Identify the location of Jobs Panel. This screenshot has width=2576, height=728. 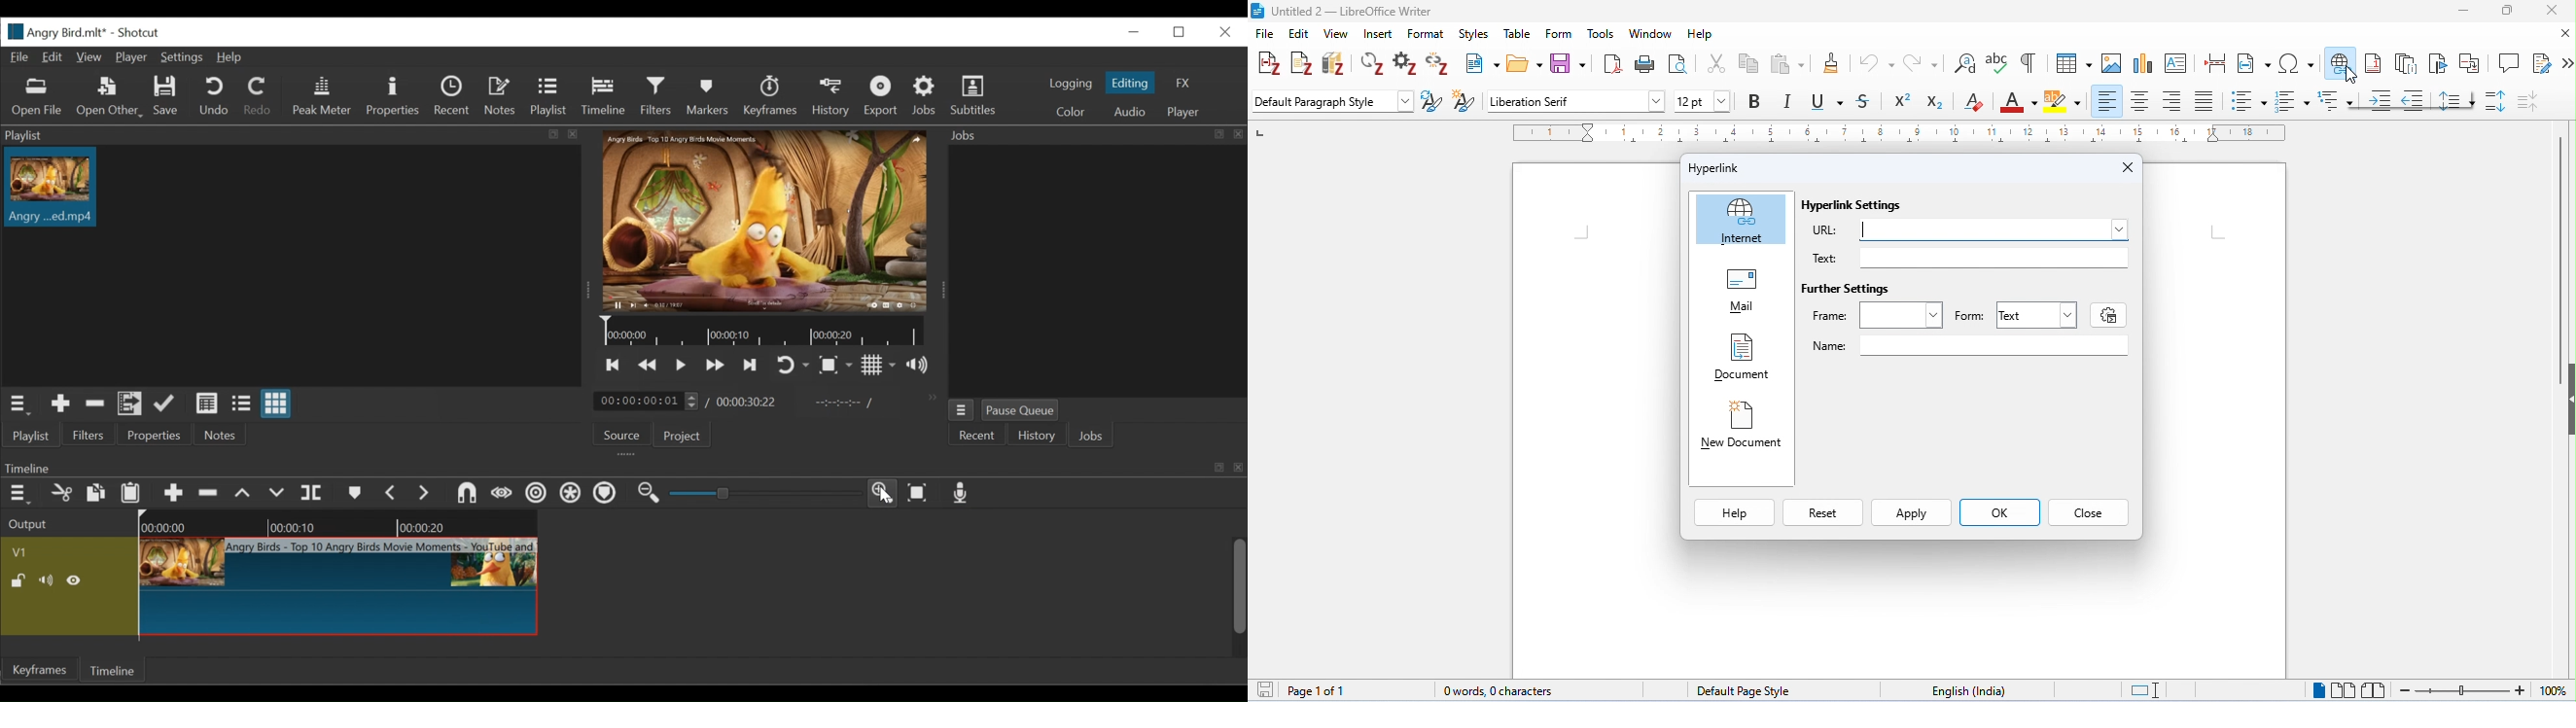
(1096, 271).